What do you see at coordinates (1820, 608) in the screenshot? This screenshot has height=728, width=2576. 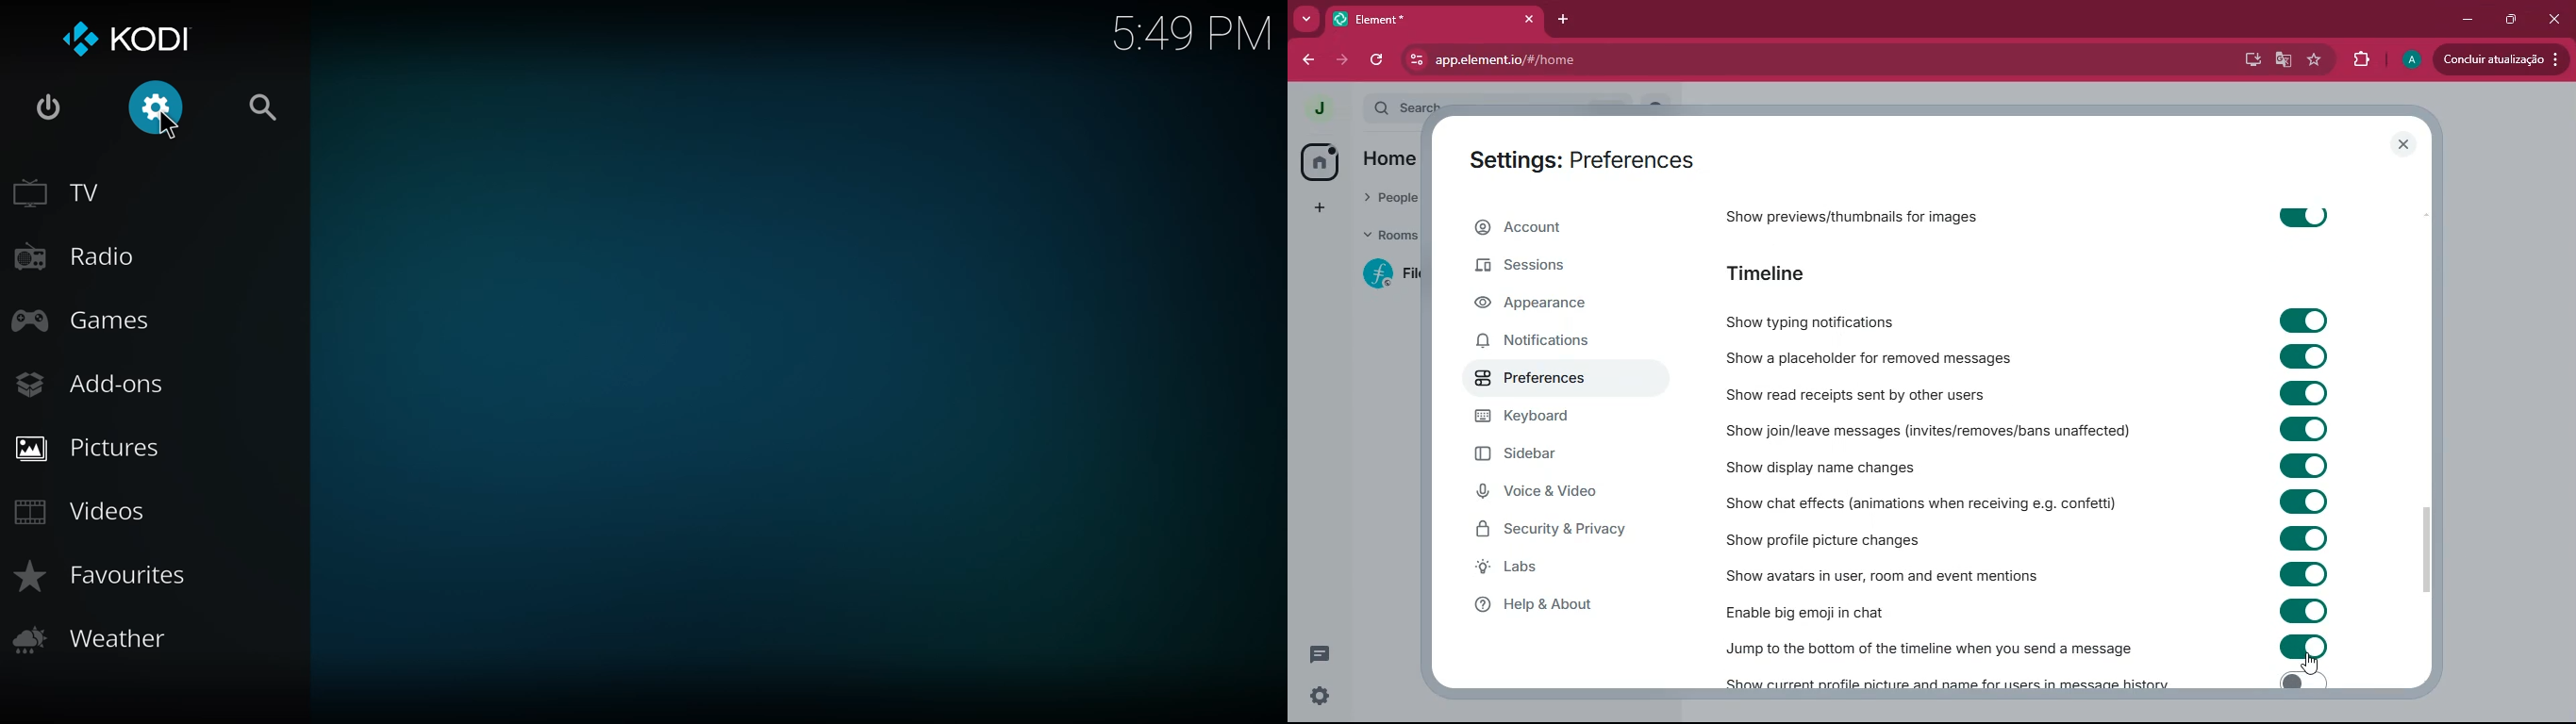 I see `enable big emoji in chat` at bounding box center [1820, 608].